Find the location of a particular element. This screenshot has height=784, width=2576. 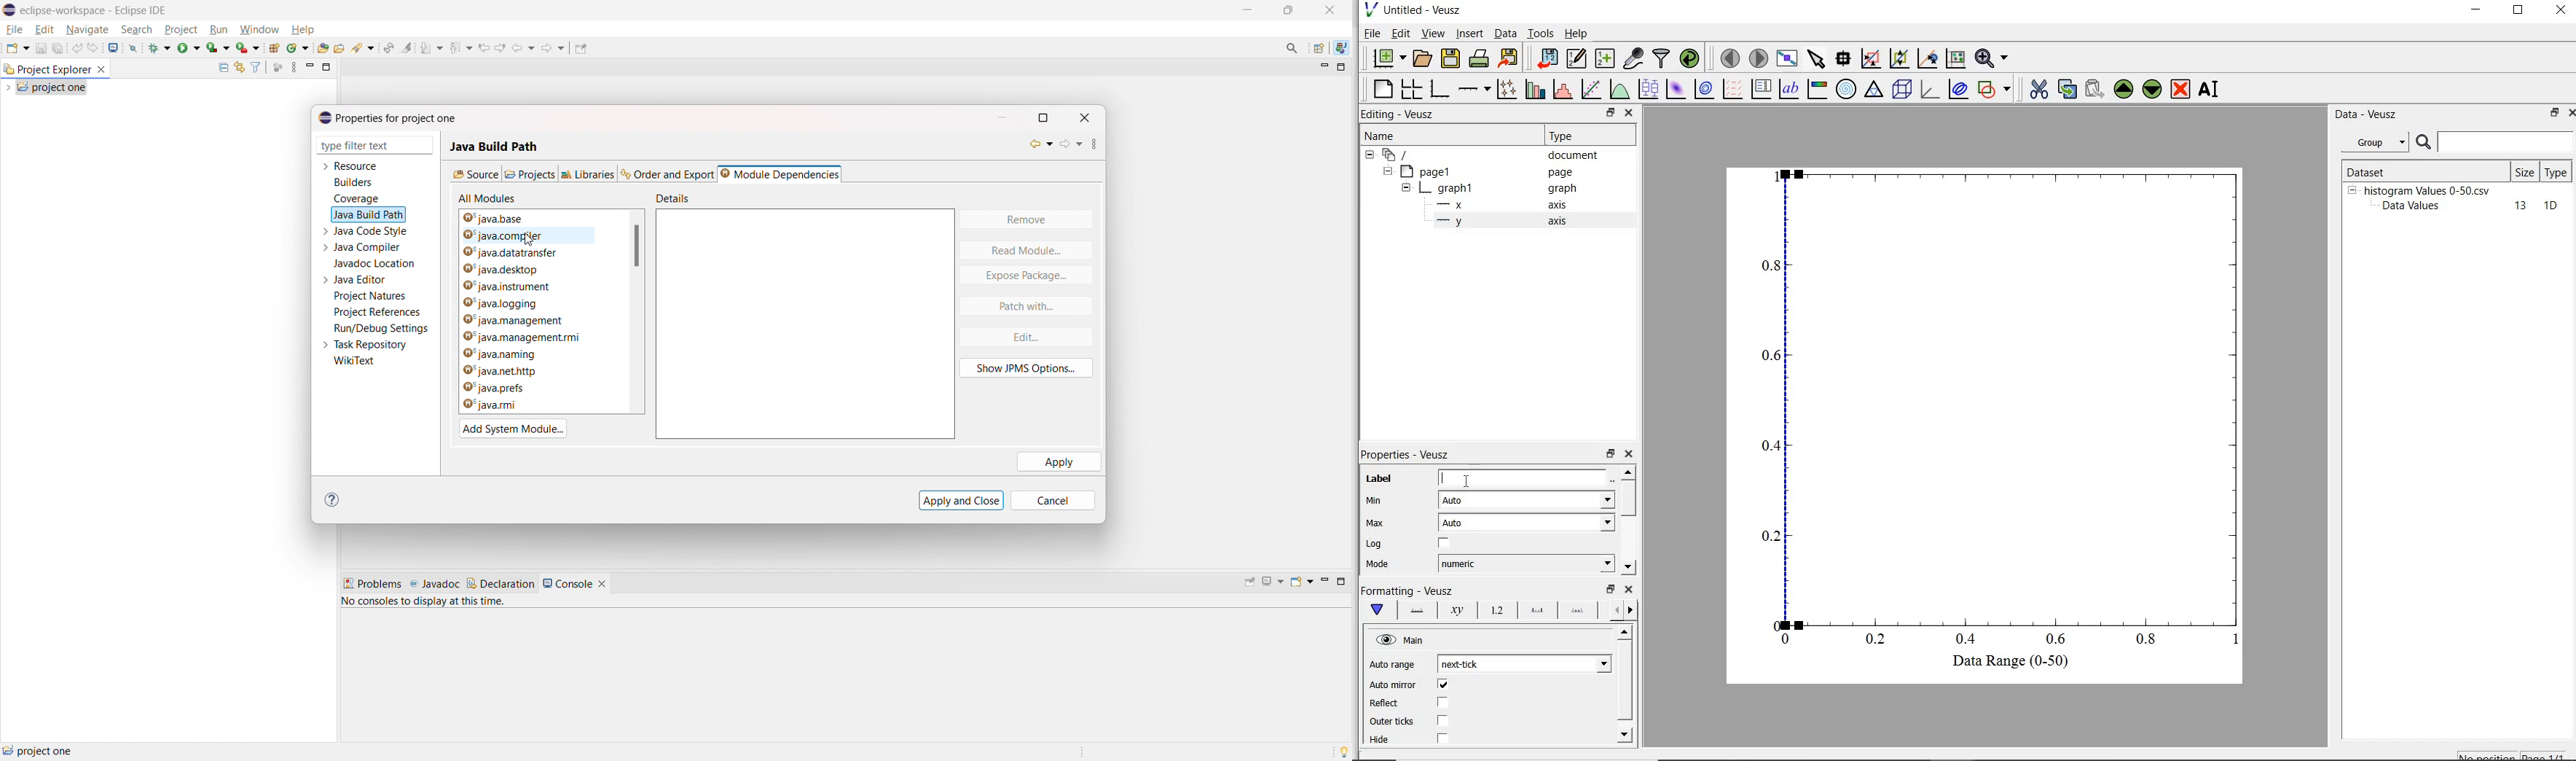

back is located at coordinates (1037, 144).